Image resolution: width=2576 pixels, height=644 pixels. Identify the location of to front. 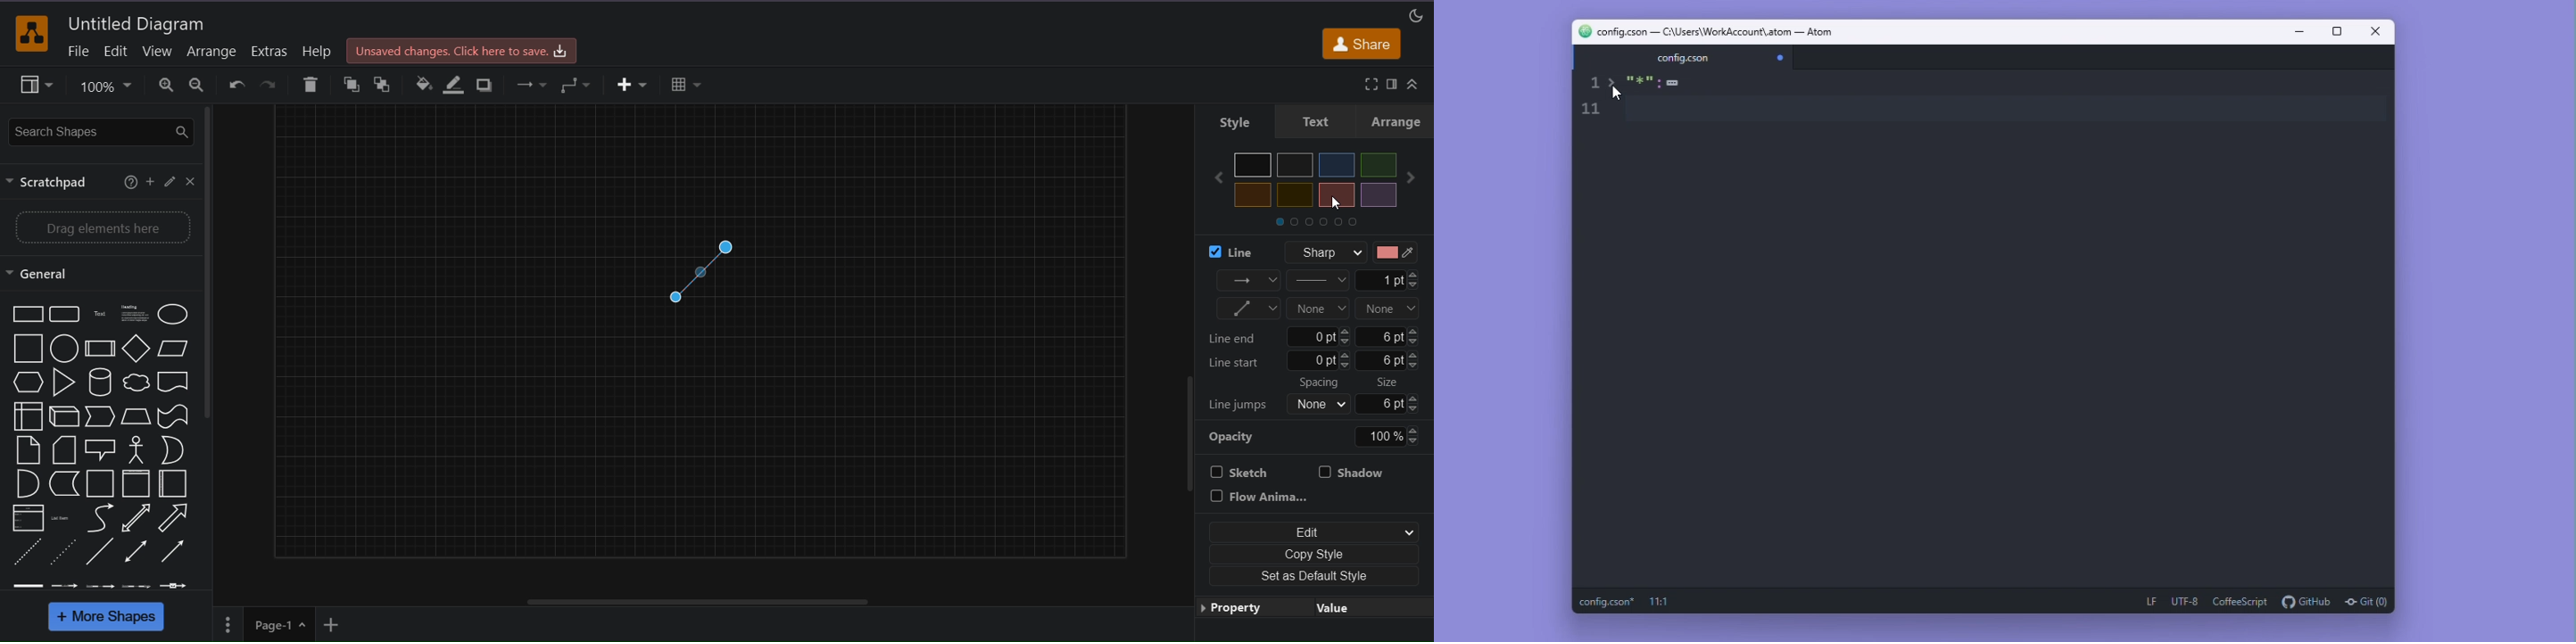
(351, 84).